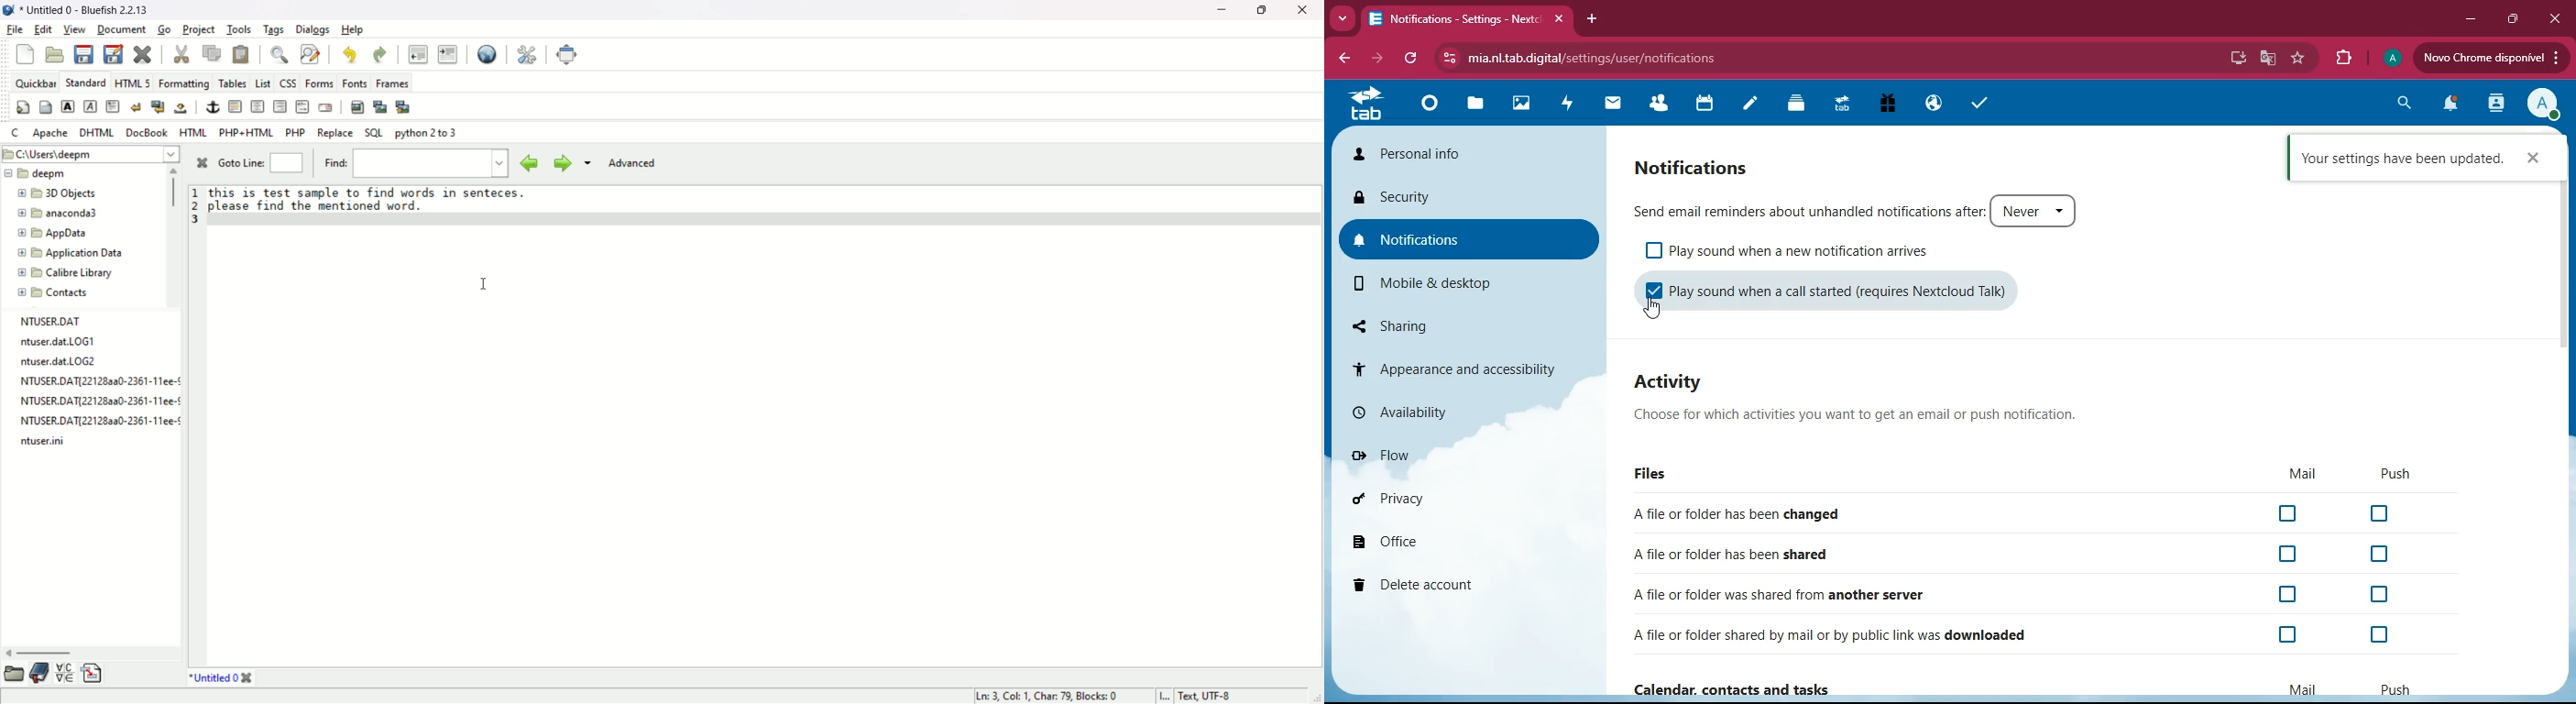 Image resolution: width=2576 pixels, height=728 pixels. Describe the element at coordinates (2541, 105) in the screenshot. I see `profile` at that location.